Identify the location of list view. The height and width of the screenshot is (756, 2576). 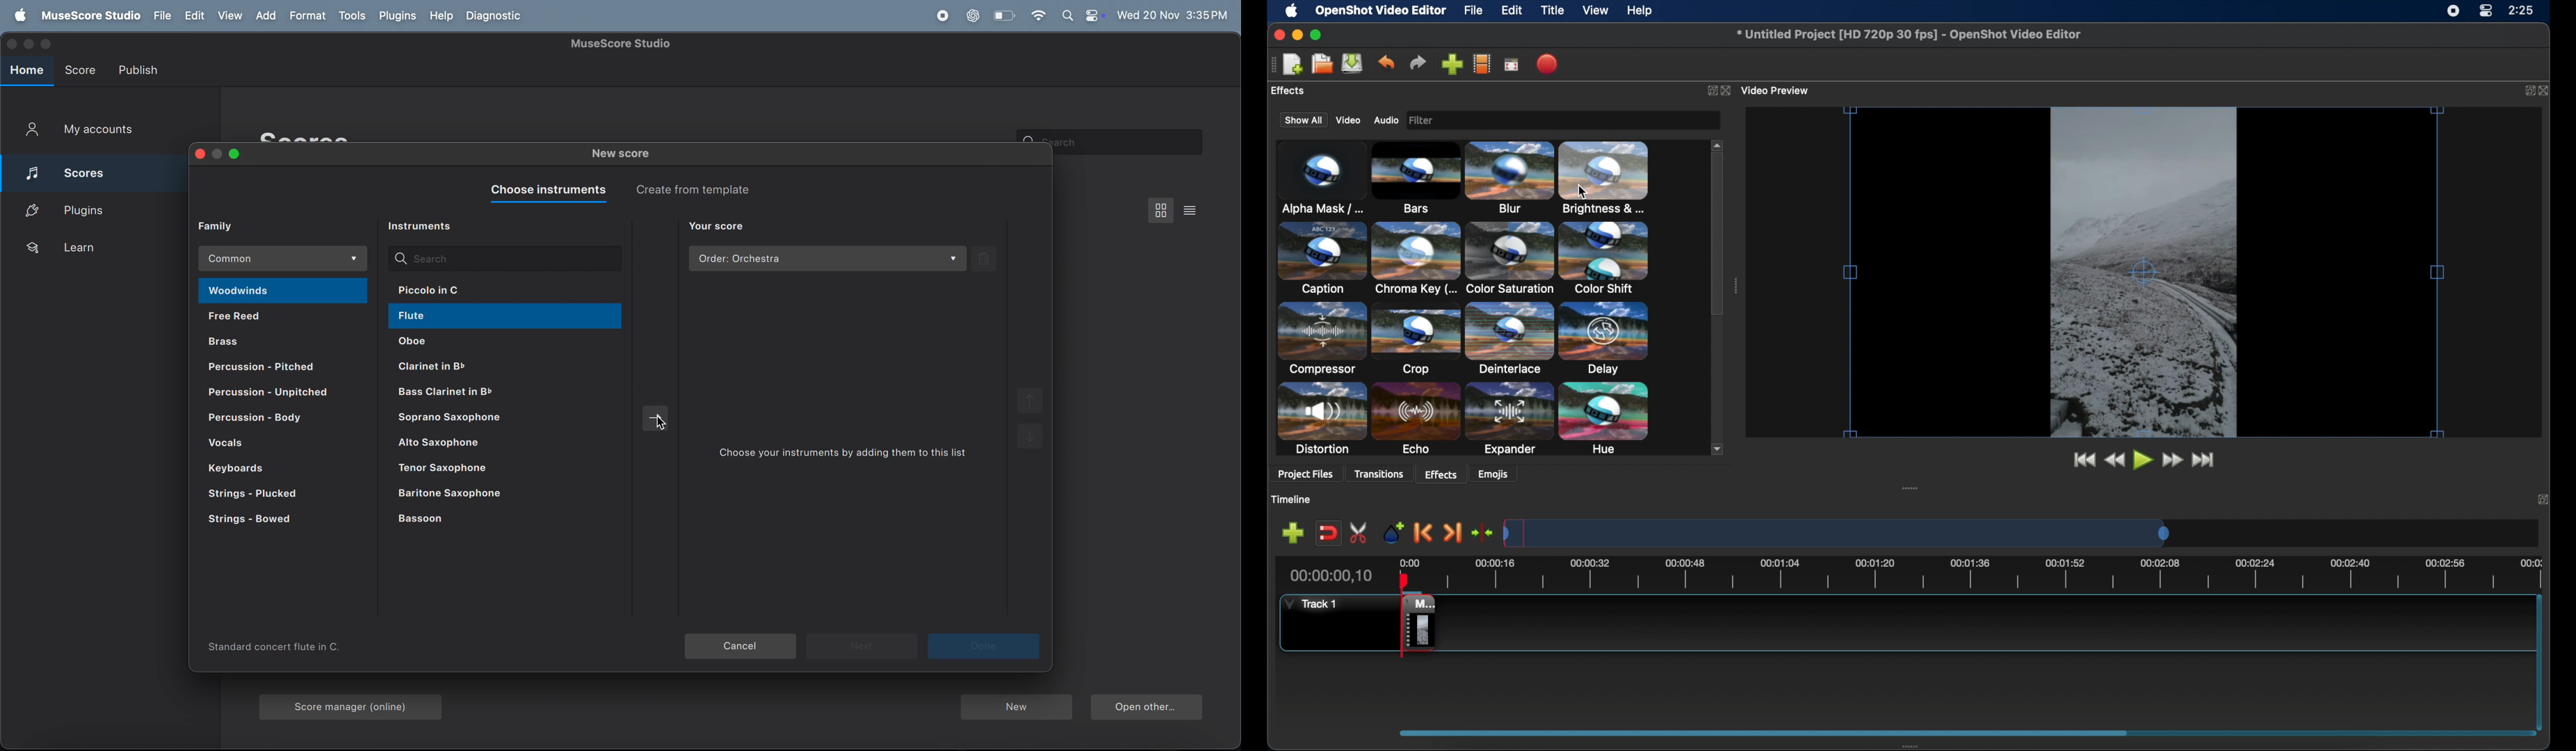
(1194, 210).